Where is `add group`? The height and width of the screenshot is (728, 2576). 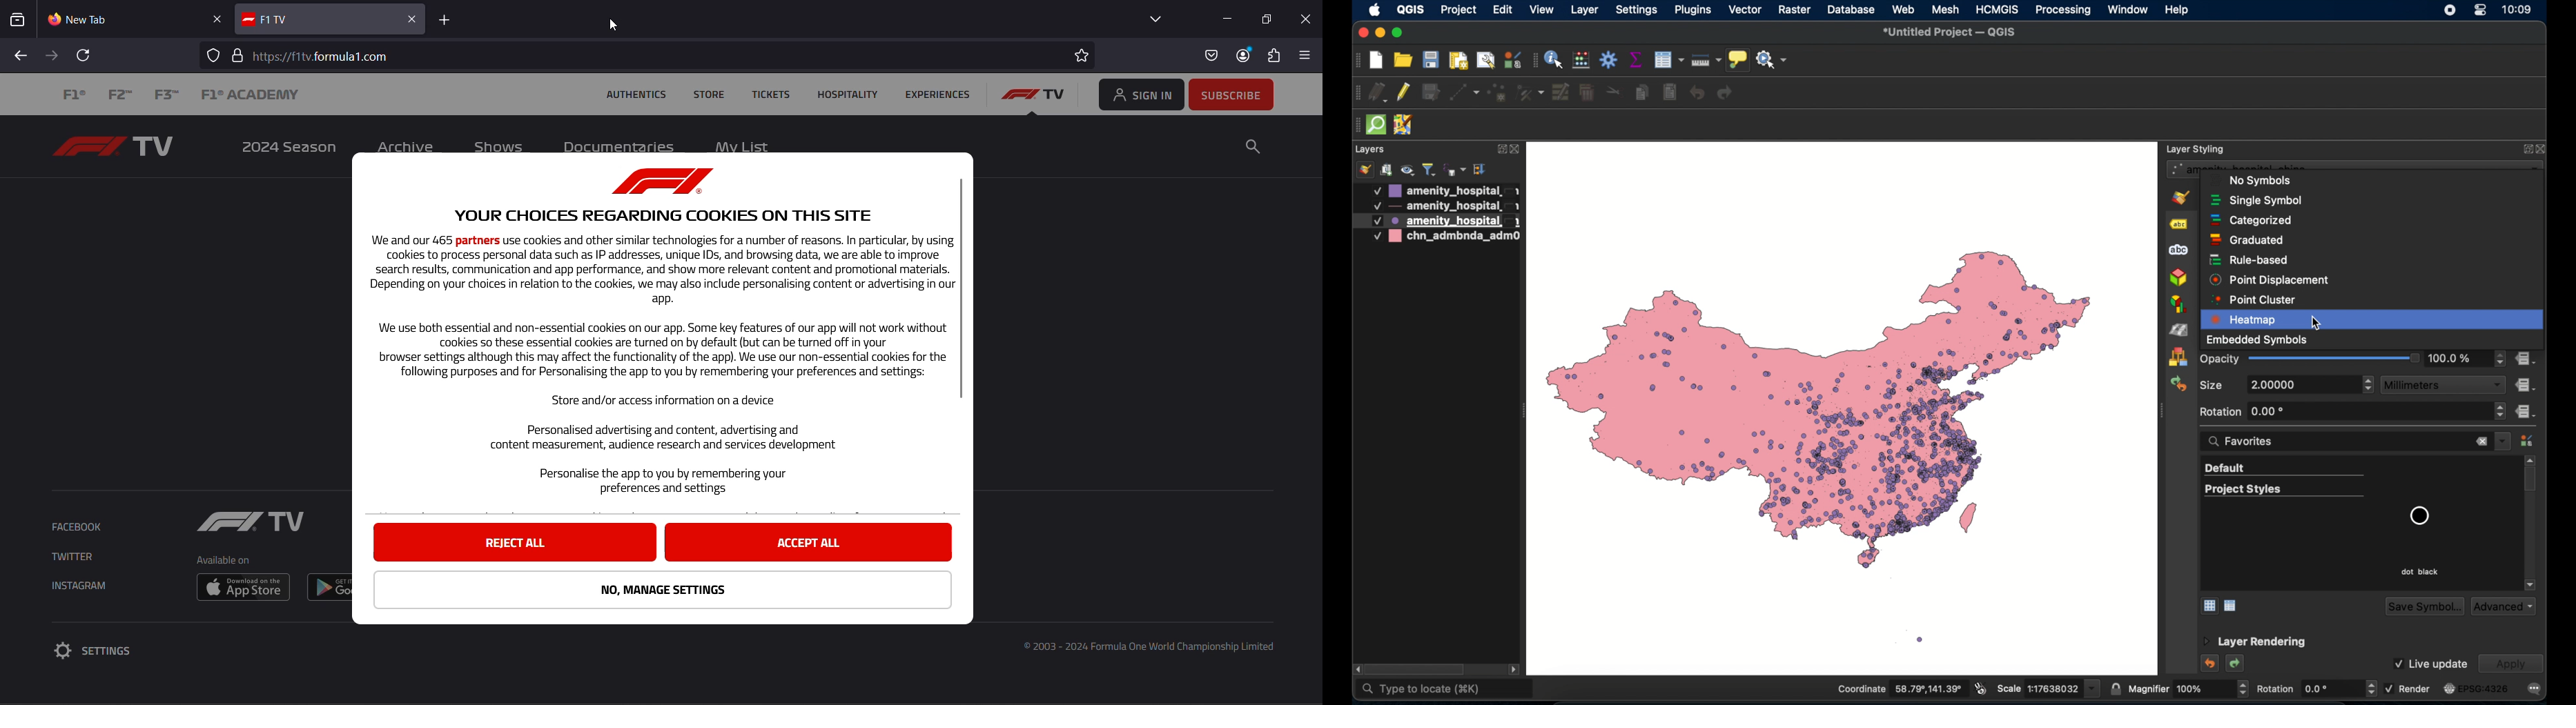 add group is located at coordinates (1387, 170).